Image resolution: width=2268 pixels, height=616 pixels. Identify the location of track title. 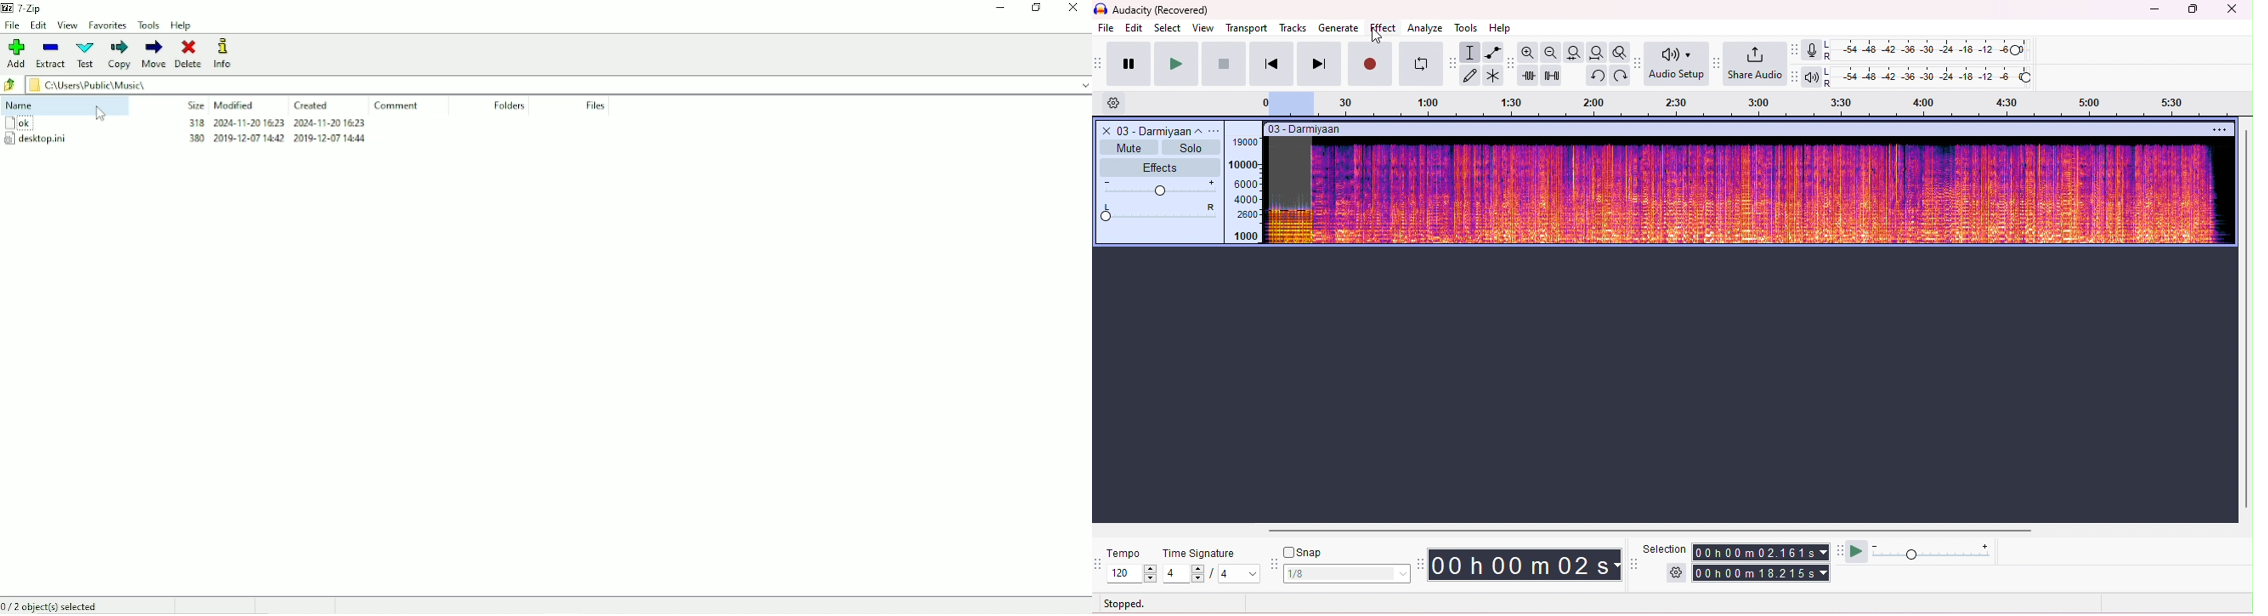
(1357, 130).